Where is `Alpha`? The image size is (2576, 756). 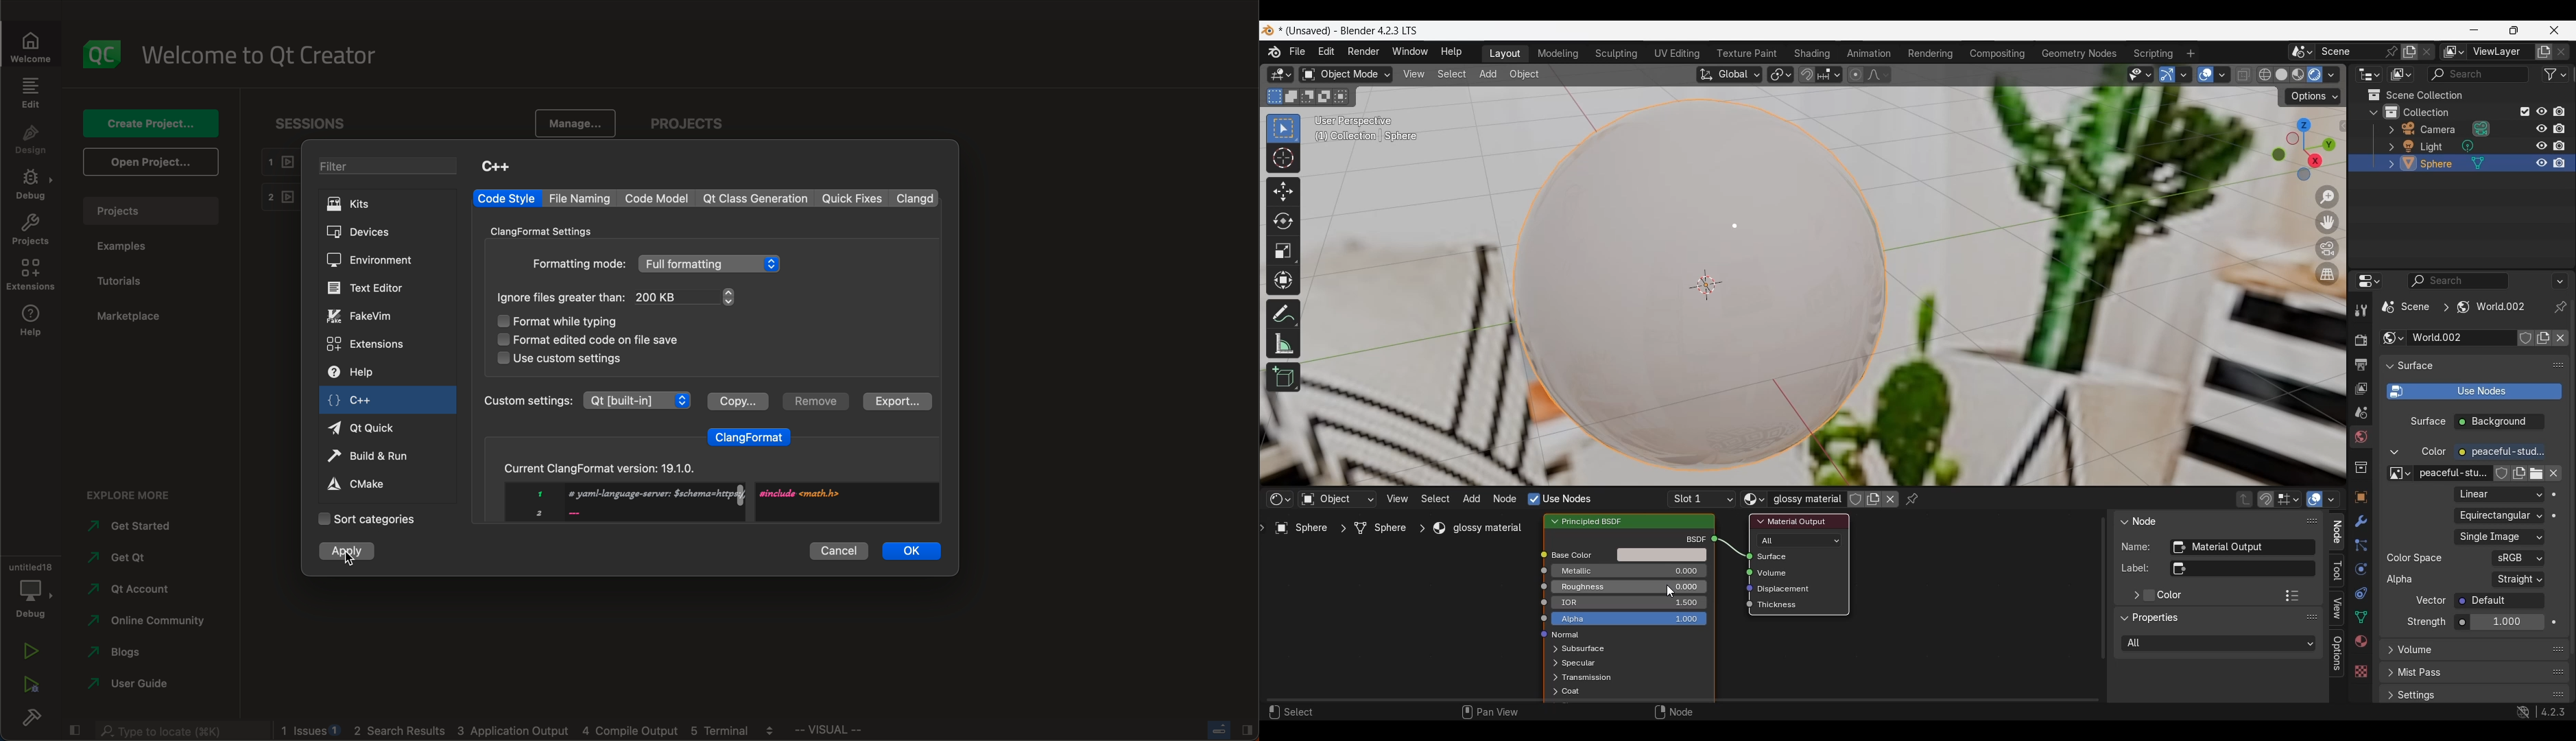 Alpha is located at coordinates (2402, 579).